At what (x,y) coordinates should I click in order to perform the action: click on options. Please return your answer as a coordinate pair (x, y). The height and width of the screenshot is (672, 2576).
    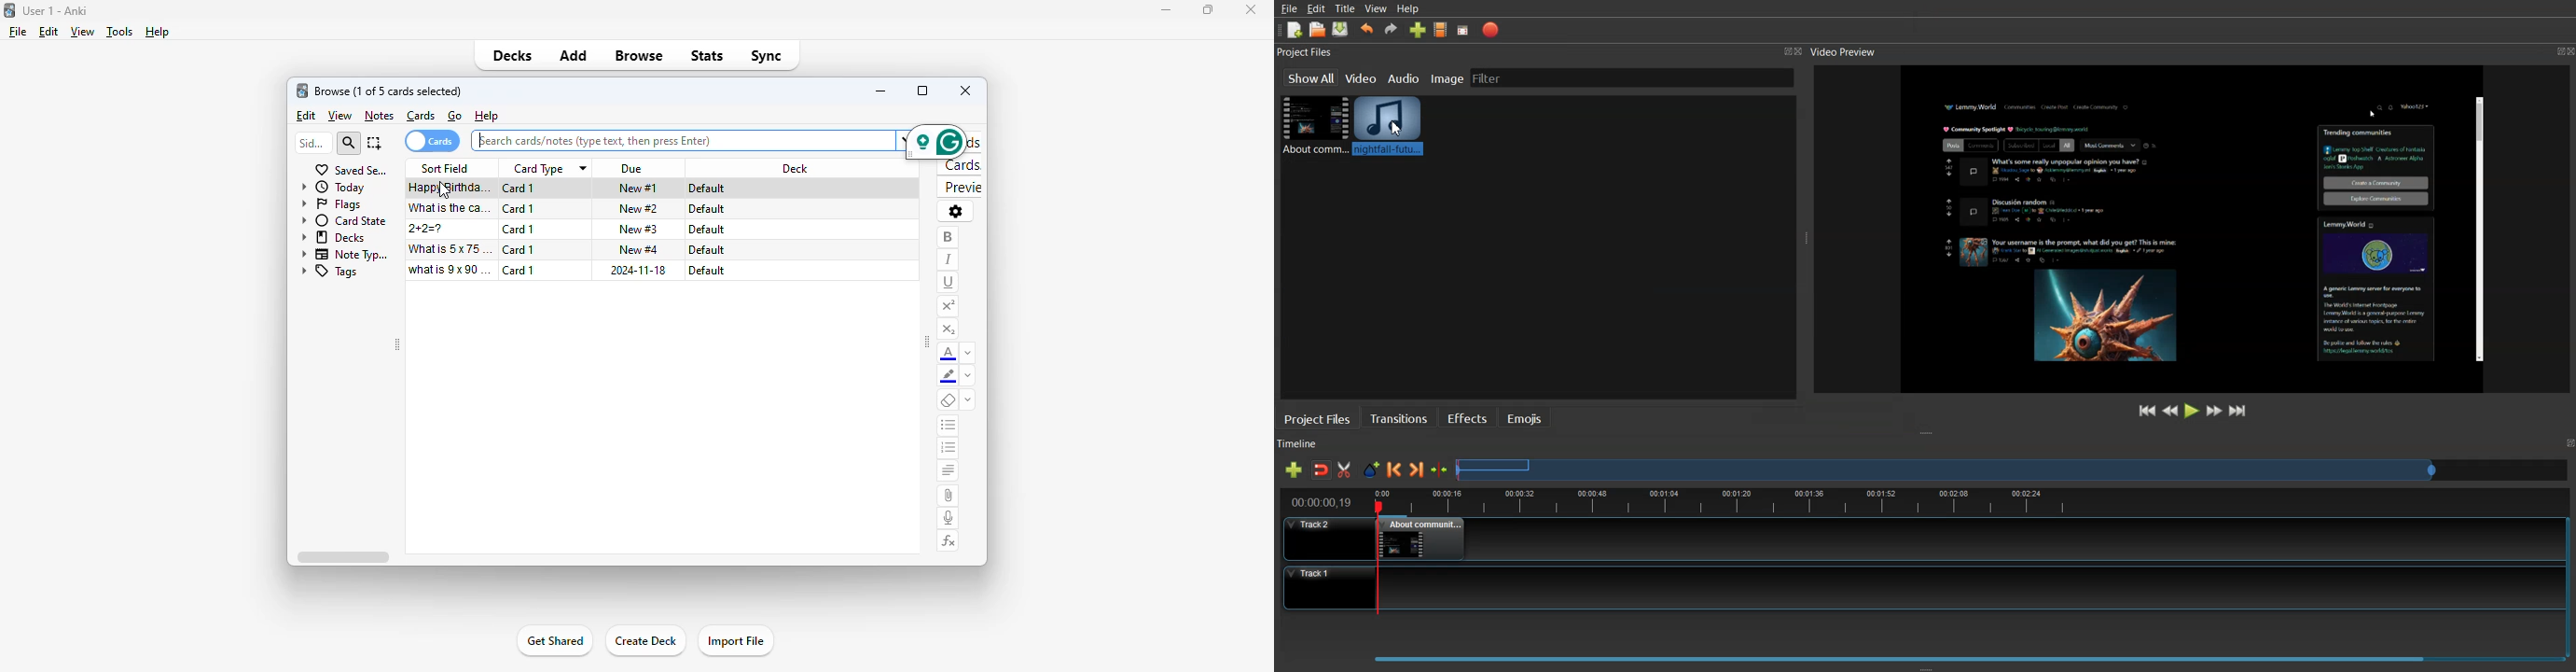
    Looking at the image, I should click on (955, 211).